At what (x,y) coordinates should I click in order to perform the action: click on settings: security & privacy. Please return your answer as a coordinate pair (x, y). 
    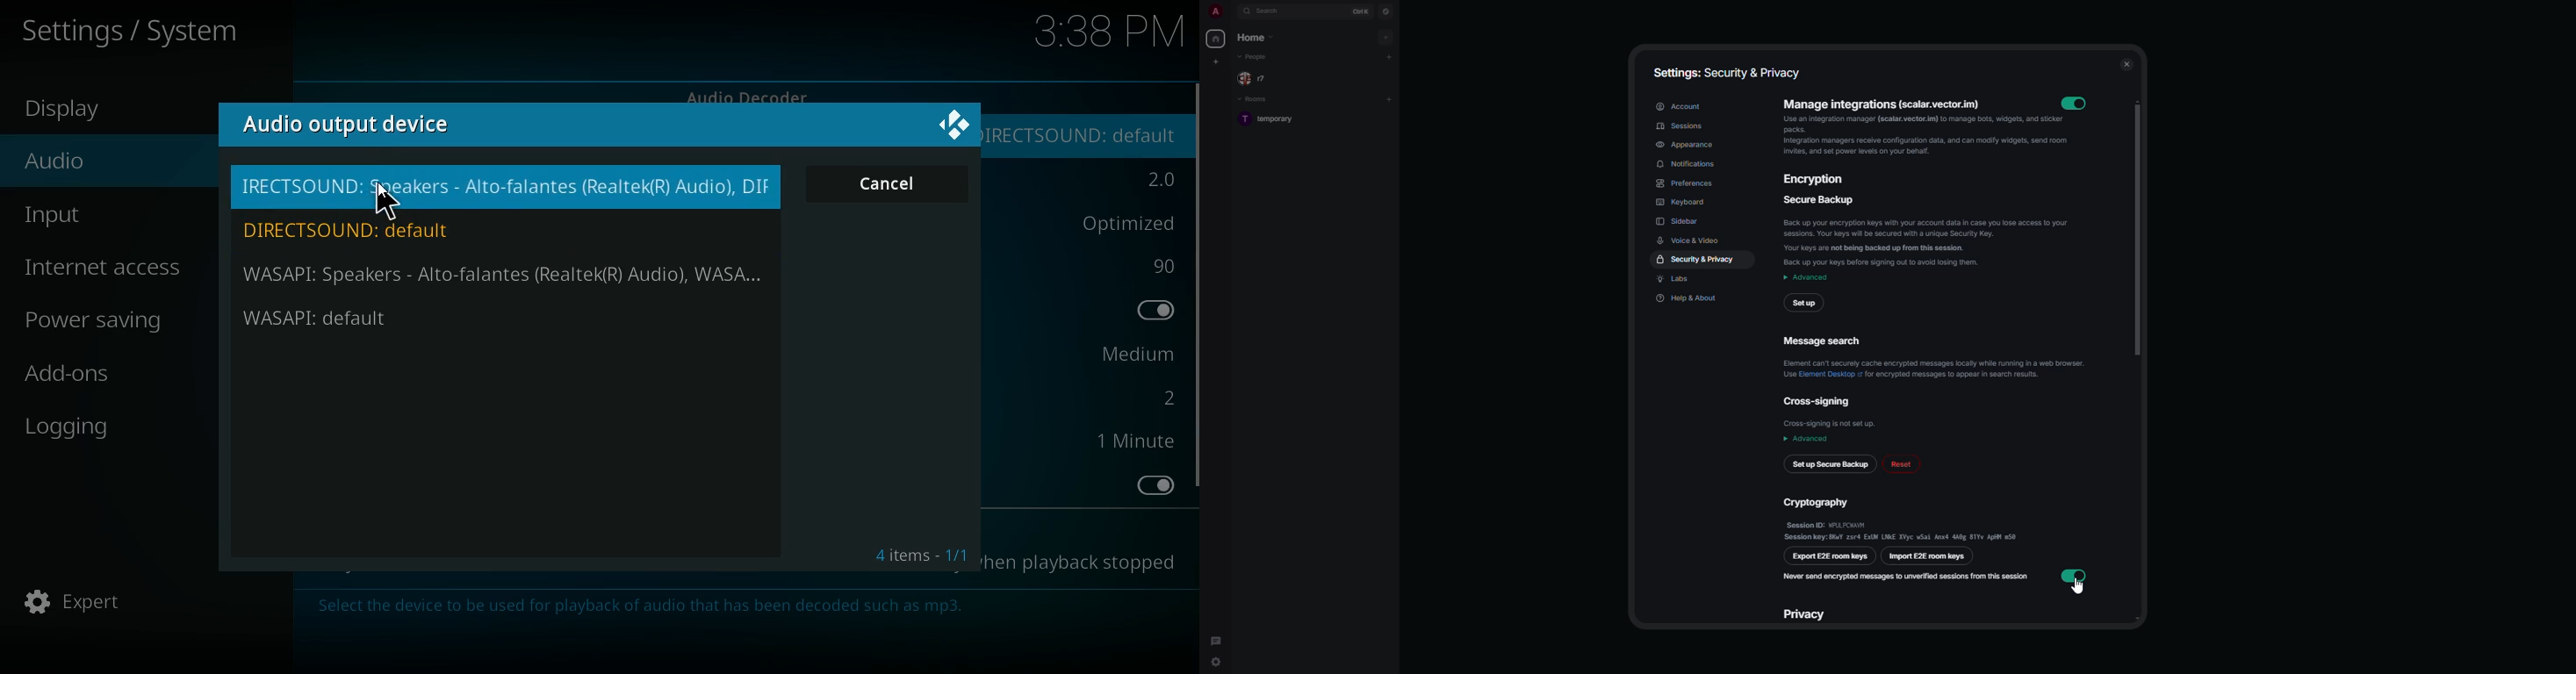
    Looking at the image, I should click on (1725, 72).